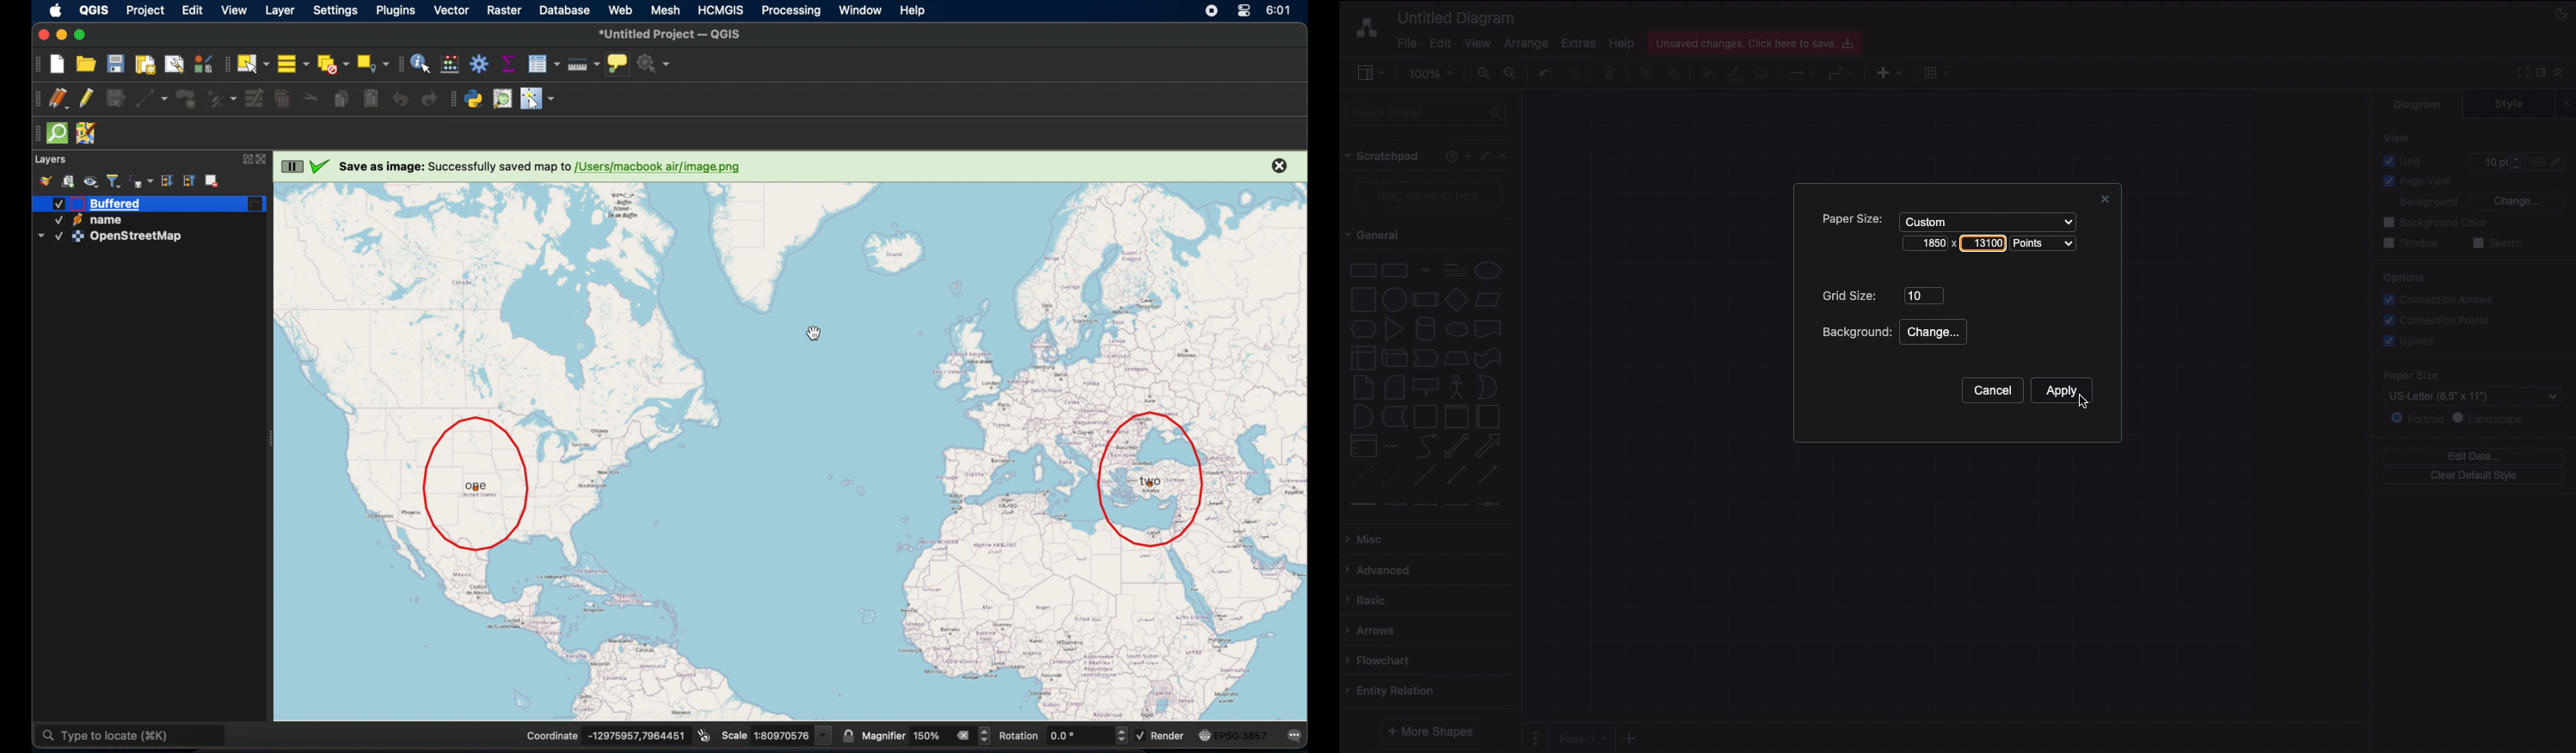  Describe the element at coordinates (374, 63) in the screenshot. I see `select by location` at that location.